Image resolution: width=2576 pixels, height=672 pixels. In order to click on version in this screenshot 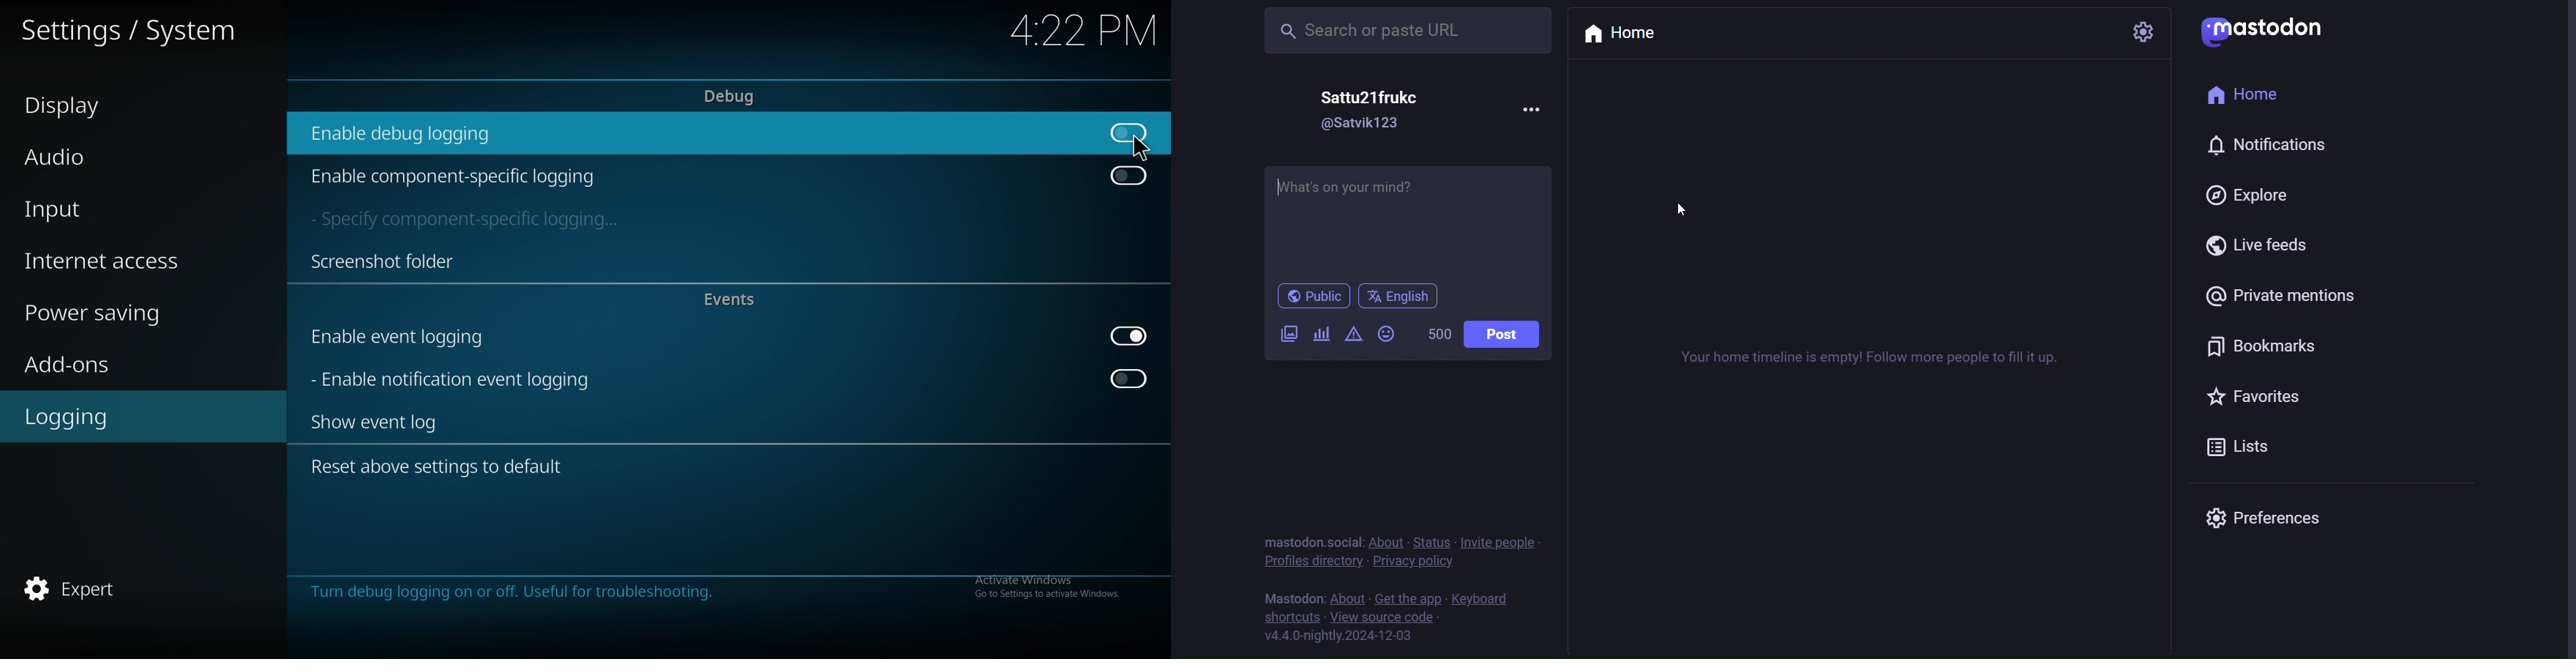, I will do `click(1341, 637)`.